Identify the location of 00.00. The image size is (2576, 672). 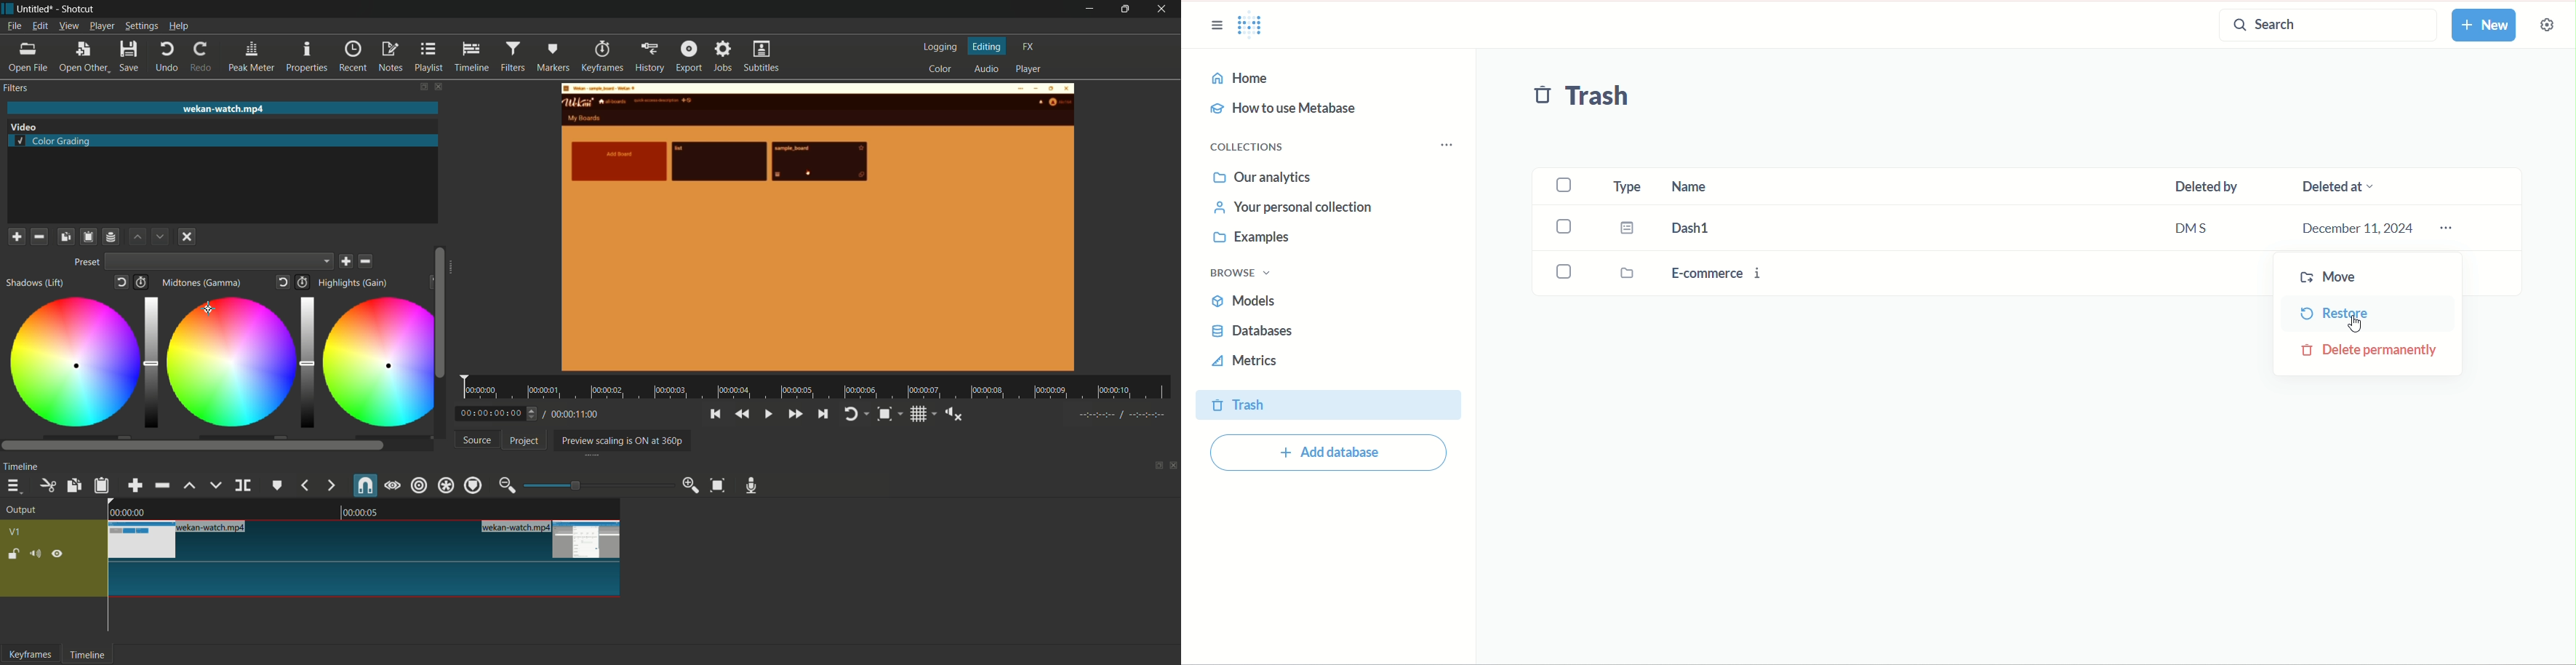
(127, 511).